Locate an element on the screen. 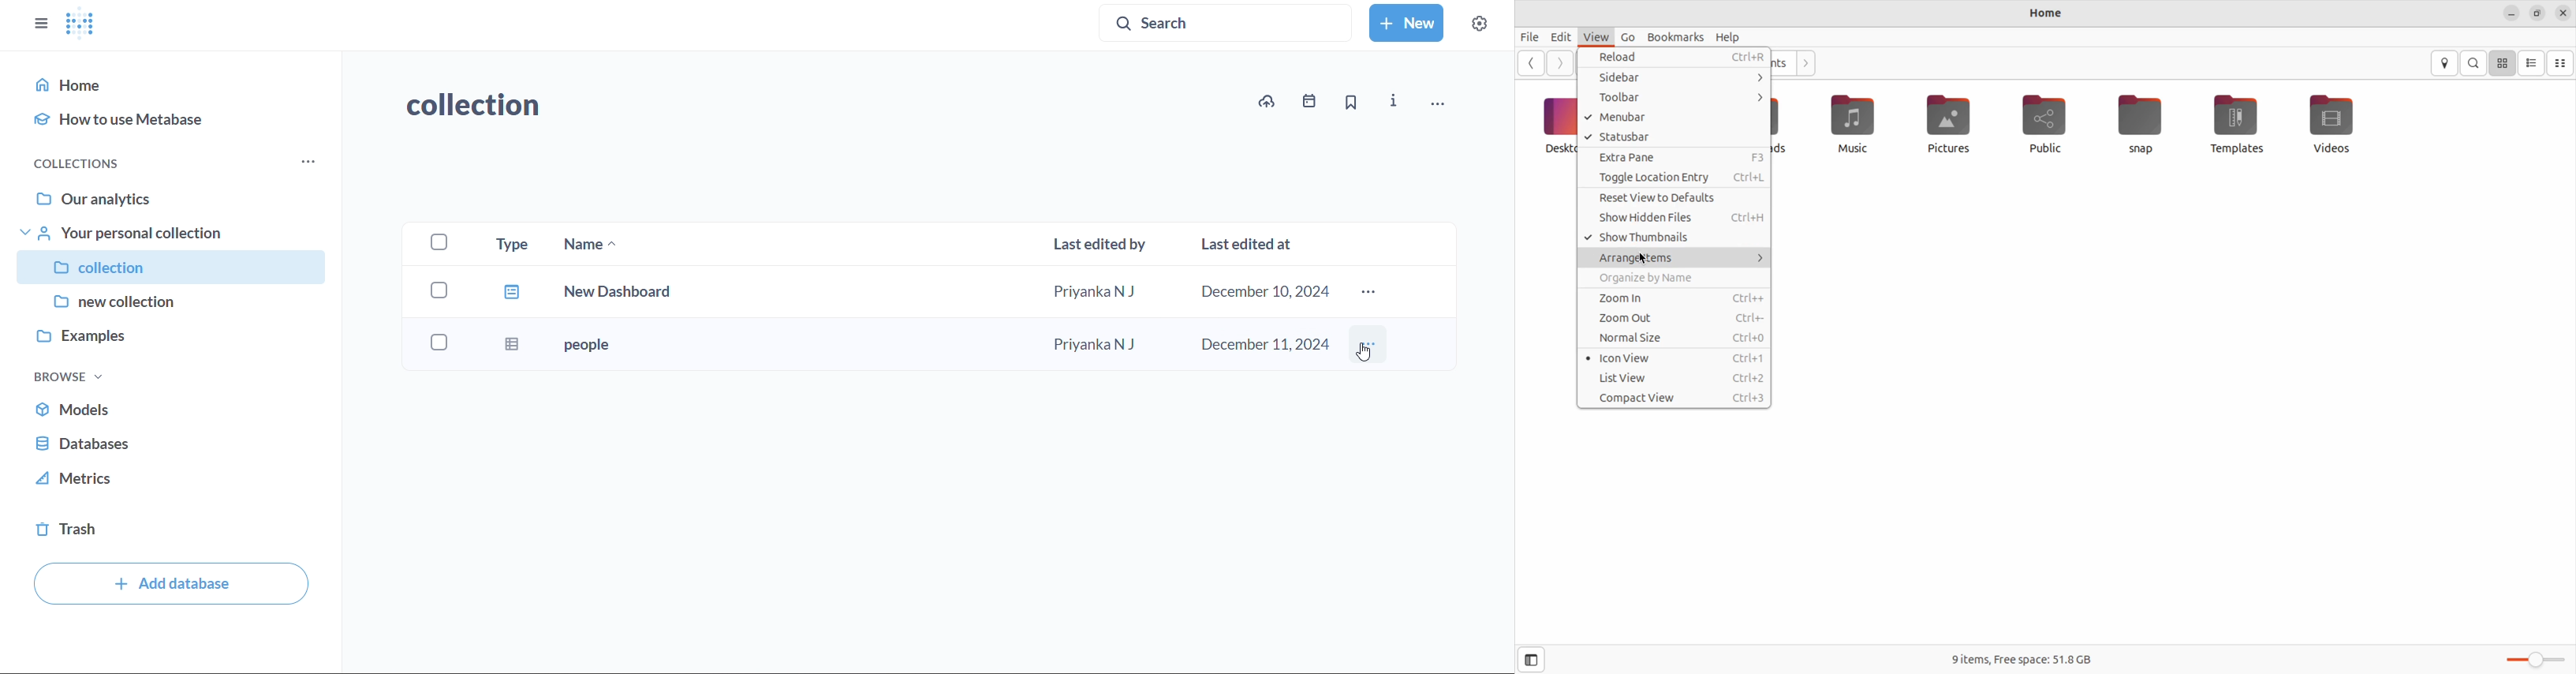 The width and height of the screenshot is (2576, 700). Edit is located at coordinates (1559, 37).